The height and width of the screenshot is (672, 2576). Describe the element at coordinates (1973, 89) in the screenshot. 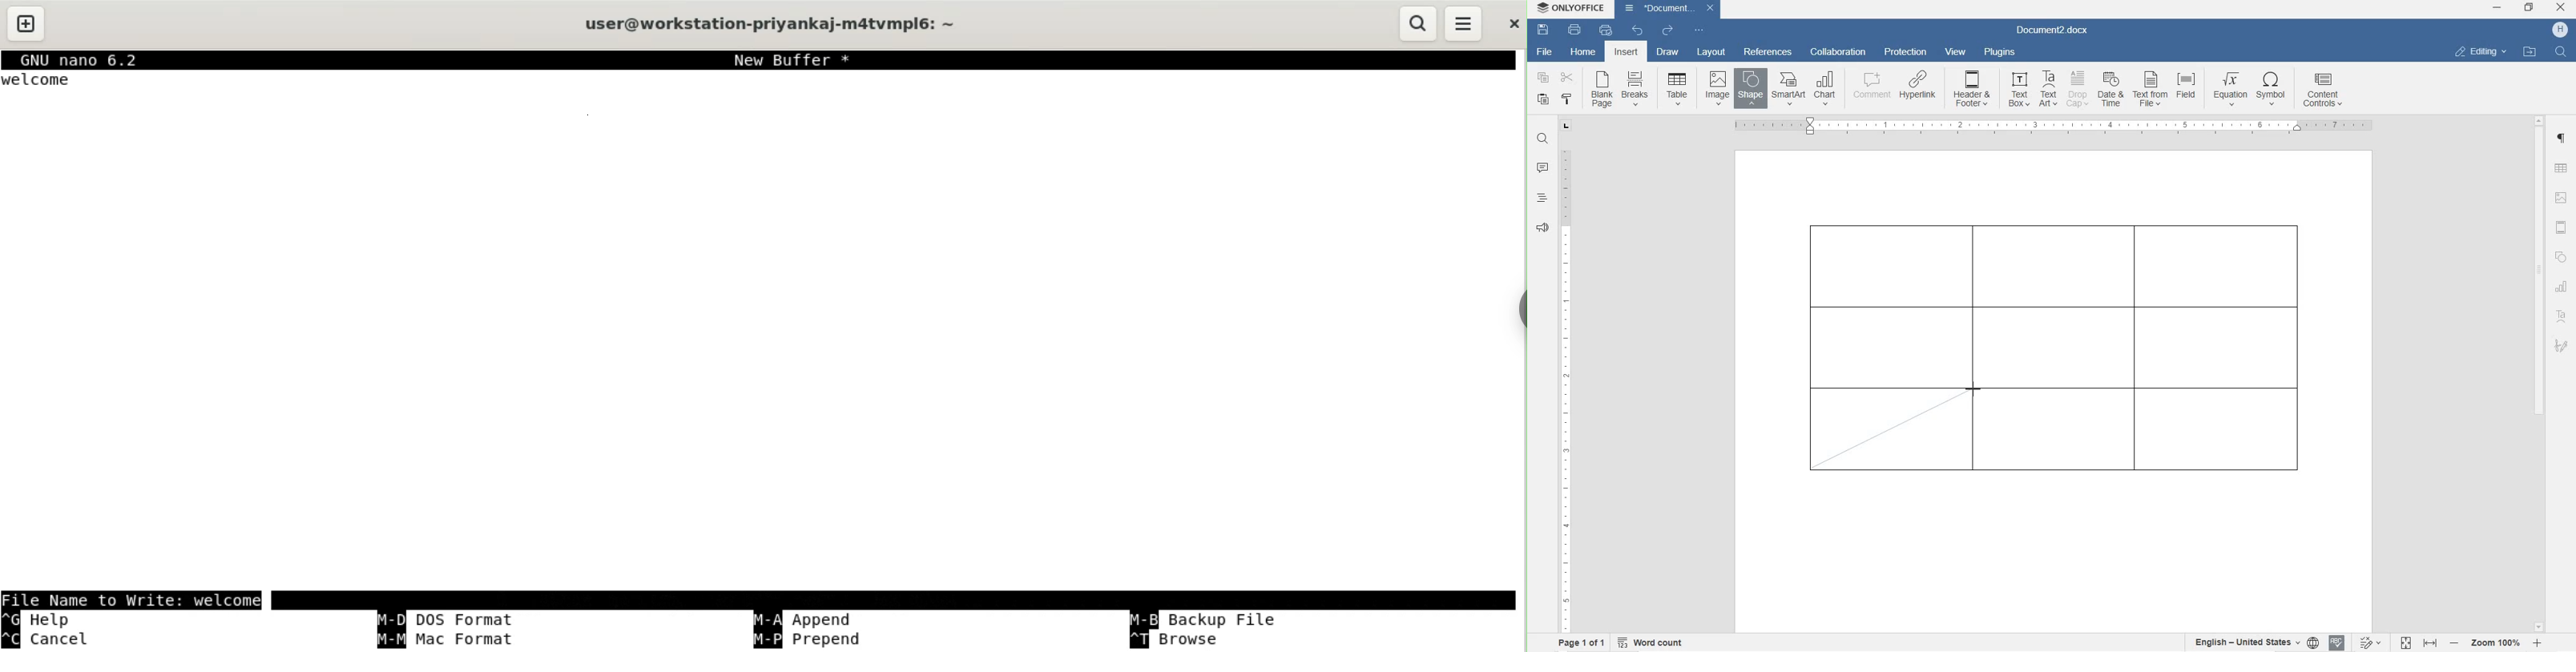

I see `HEADER & OOTER` at that location.